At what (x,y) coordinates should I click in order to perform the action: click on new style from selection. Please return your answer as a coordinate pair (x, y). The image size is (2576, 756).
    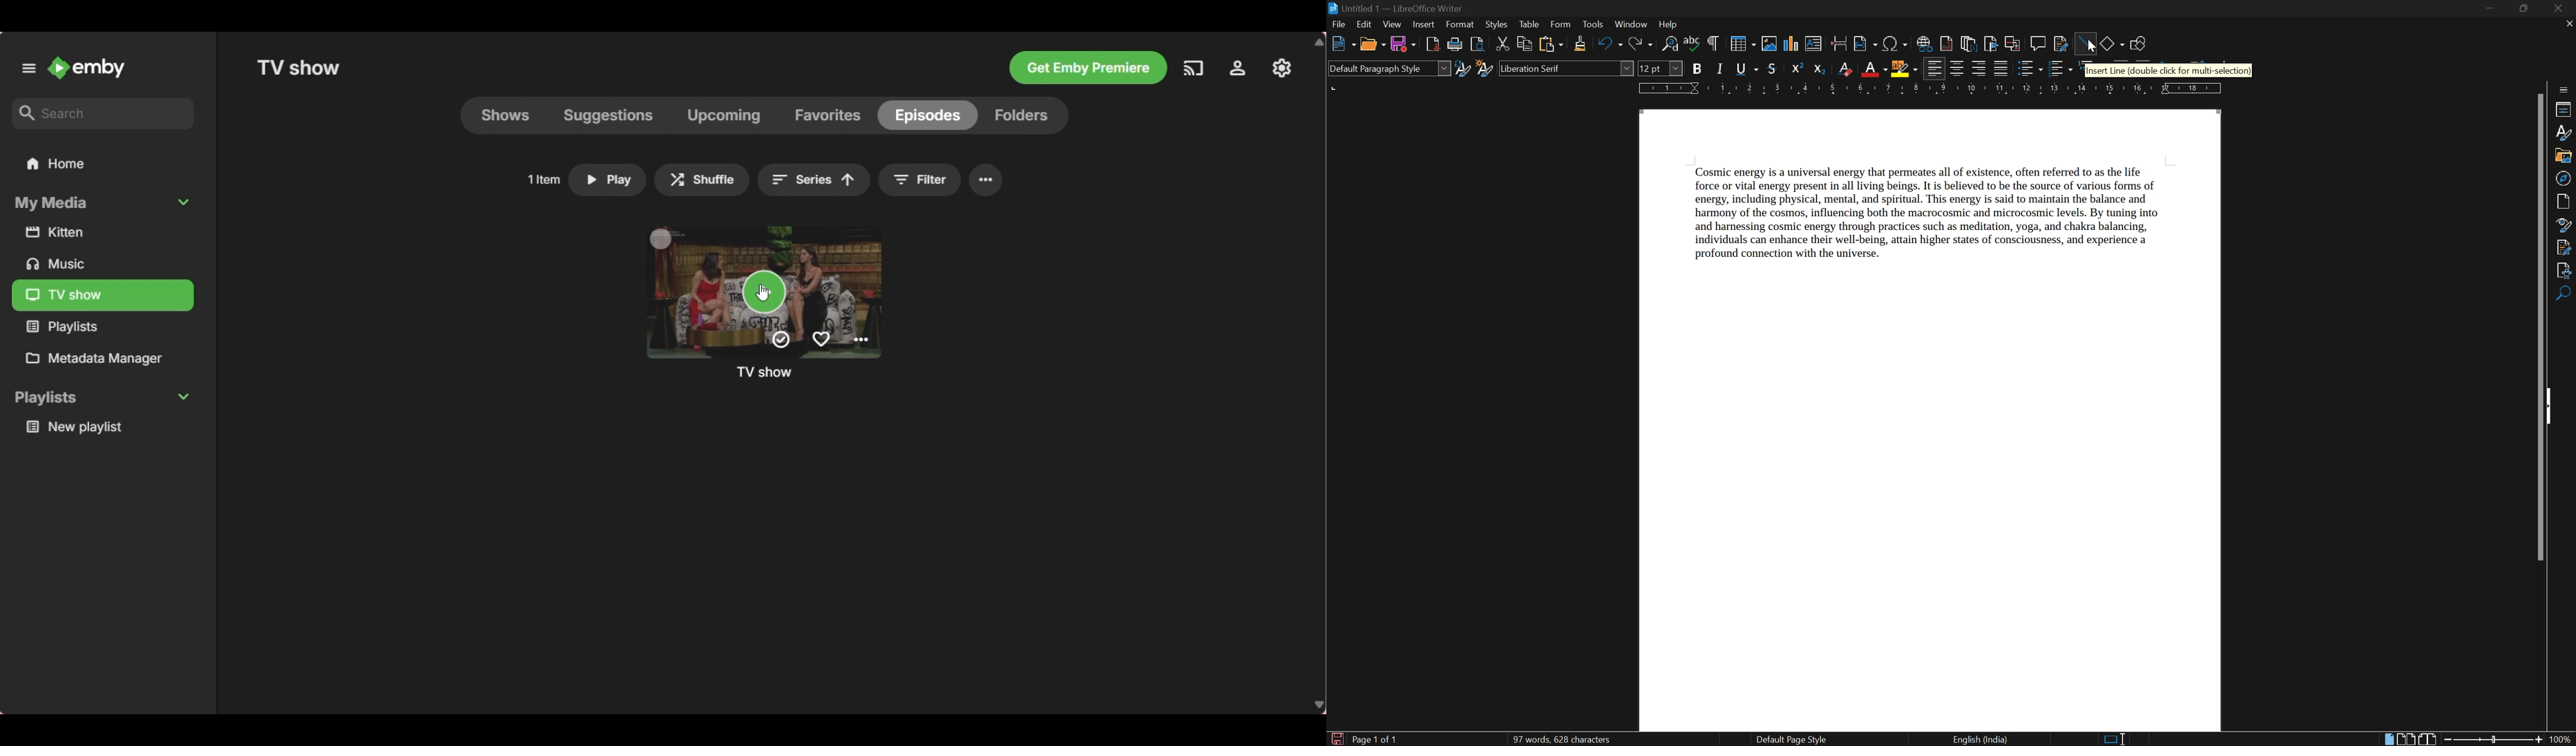
    Looking at the image, I should click on (1486, 68).